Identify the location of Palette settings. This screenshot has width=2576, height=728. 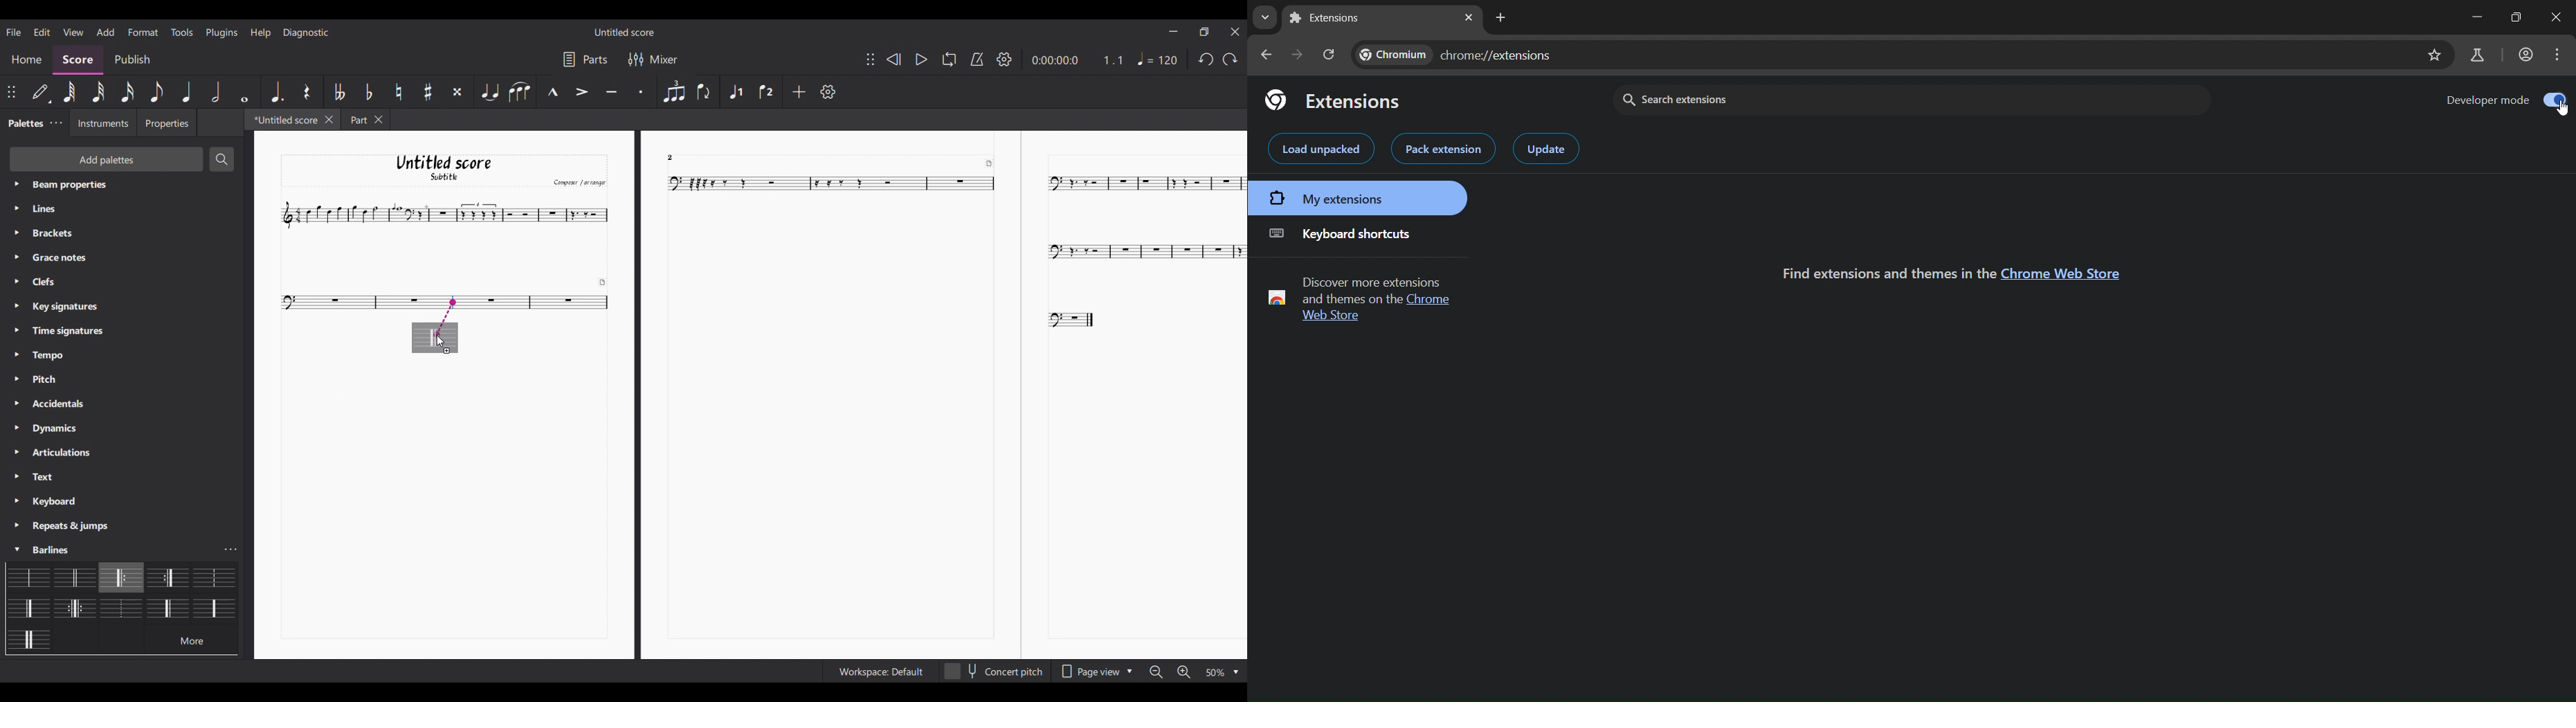
(47, 403).